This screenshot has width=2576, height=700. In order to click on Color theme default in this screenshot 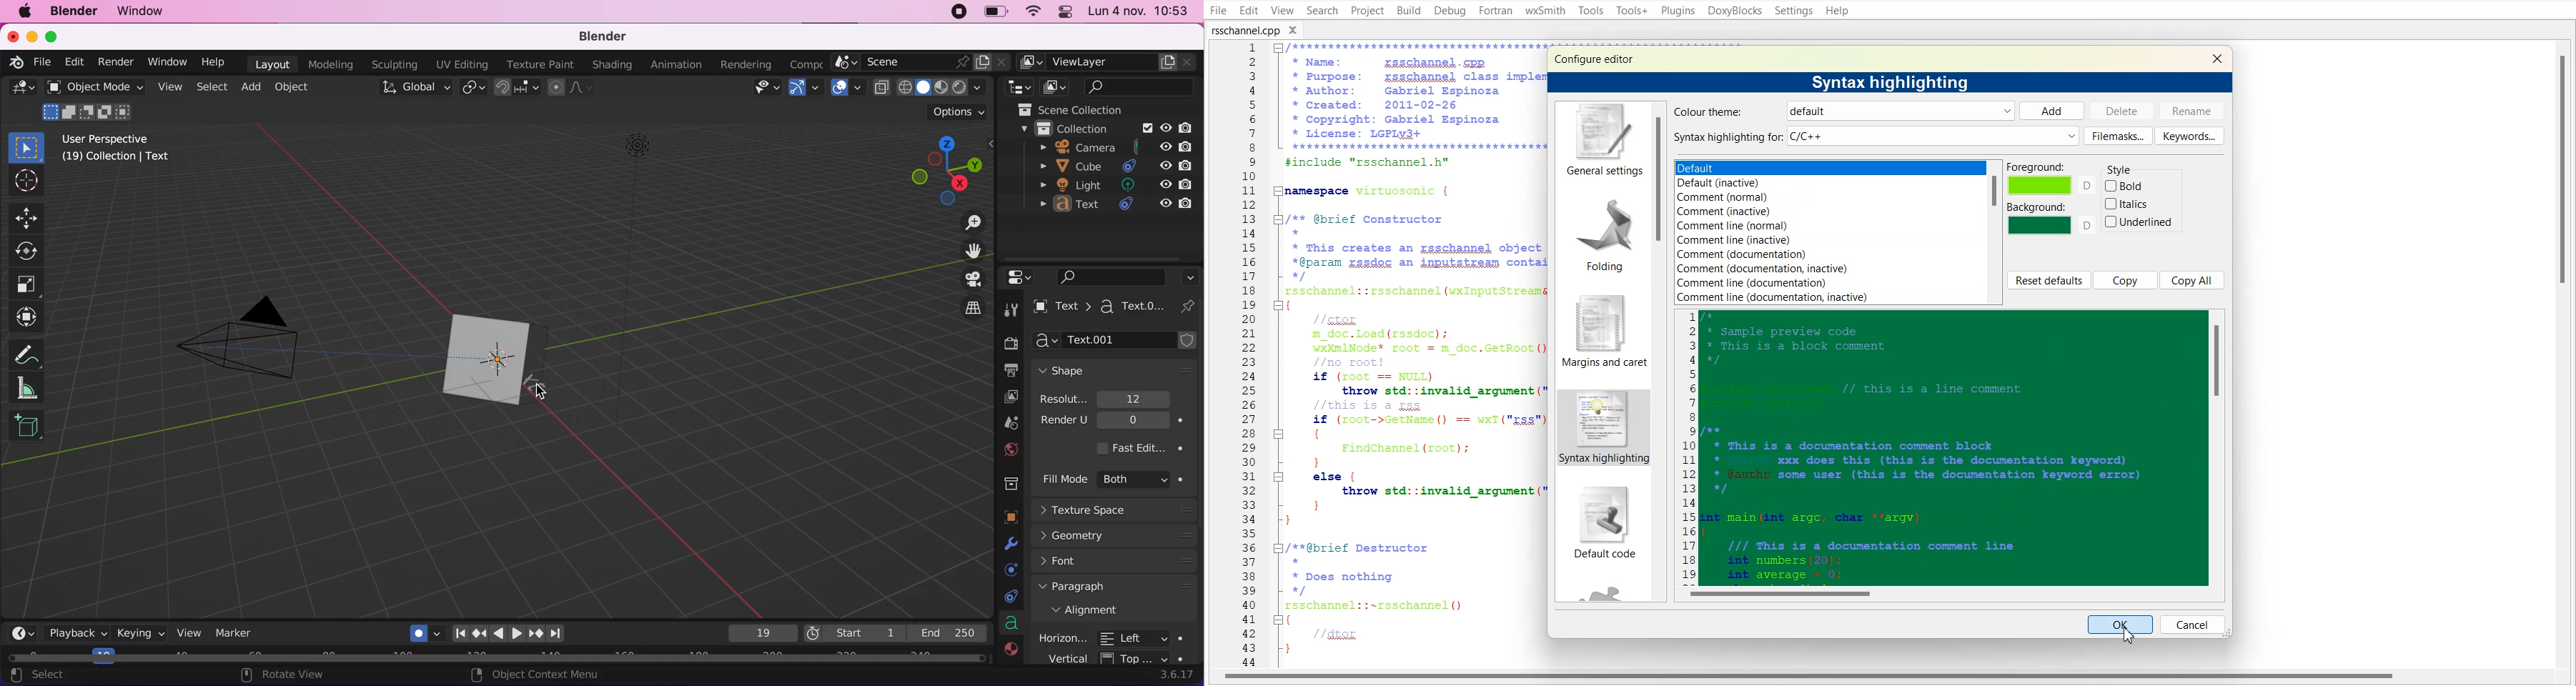, I will do `click(1841, 111)`.